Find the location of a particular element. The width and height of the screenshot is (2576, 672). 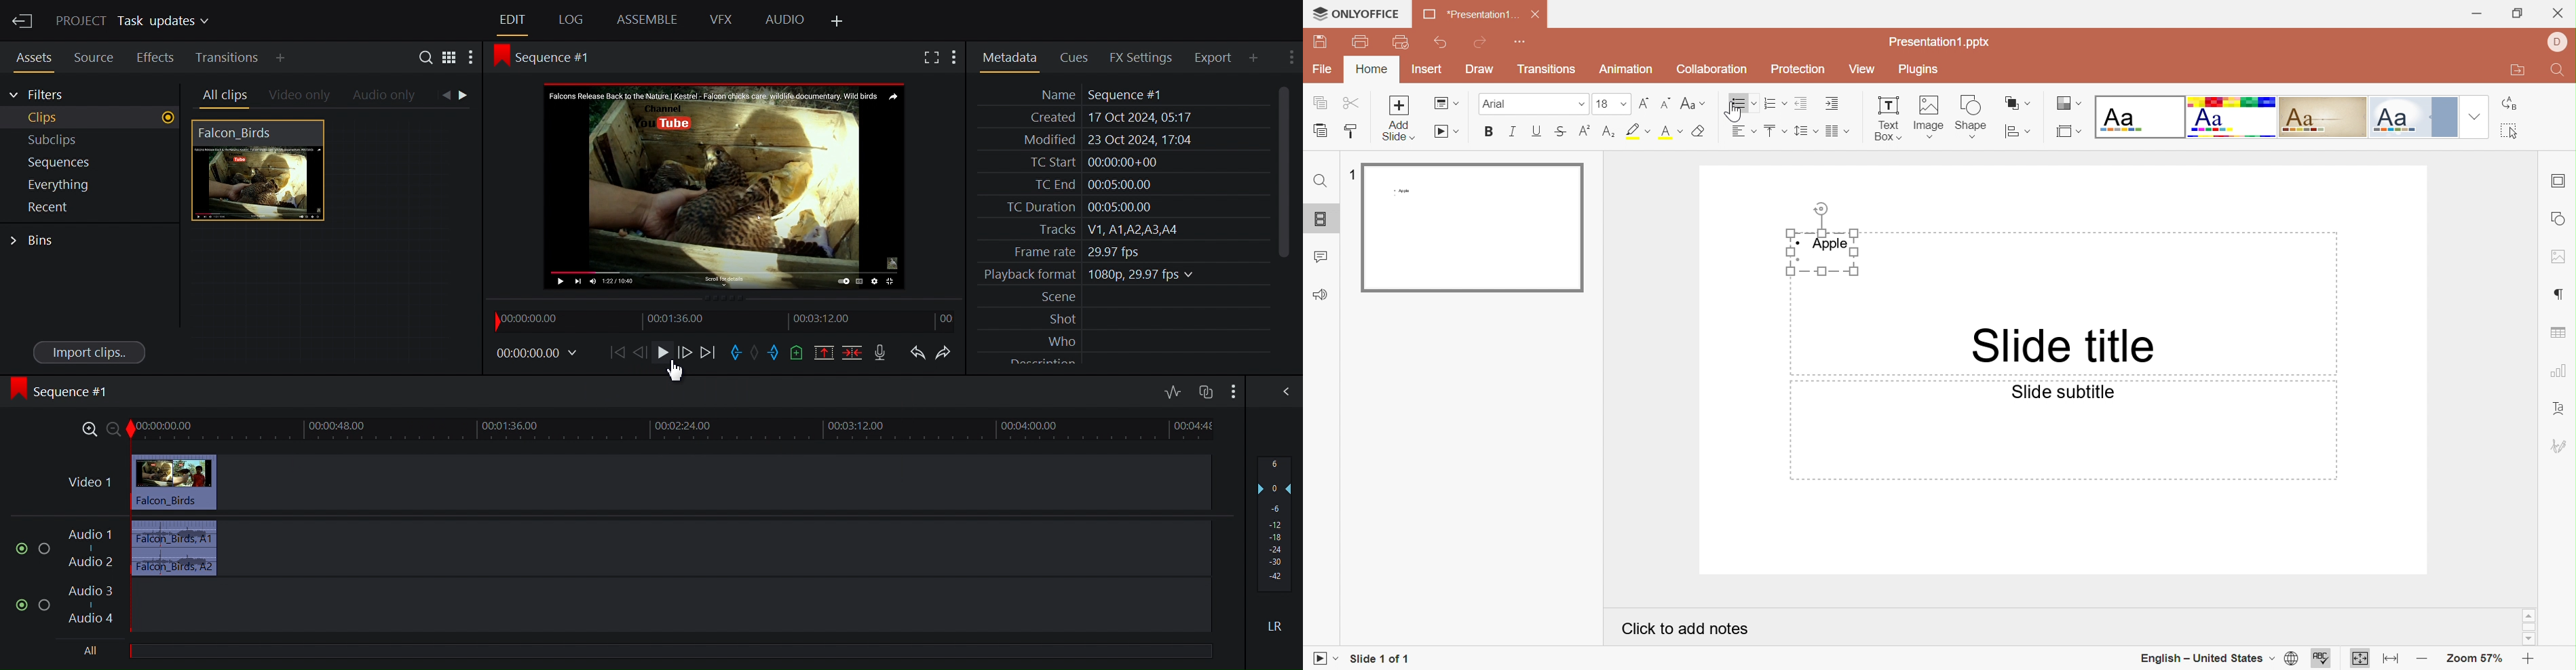

Subscript is located at coordinates (1608, 130).